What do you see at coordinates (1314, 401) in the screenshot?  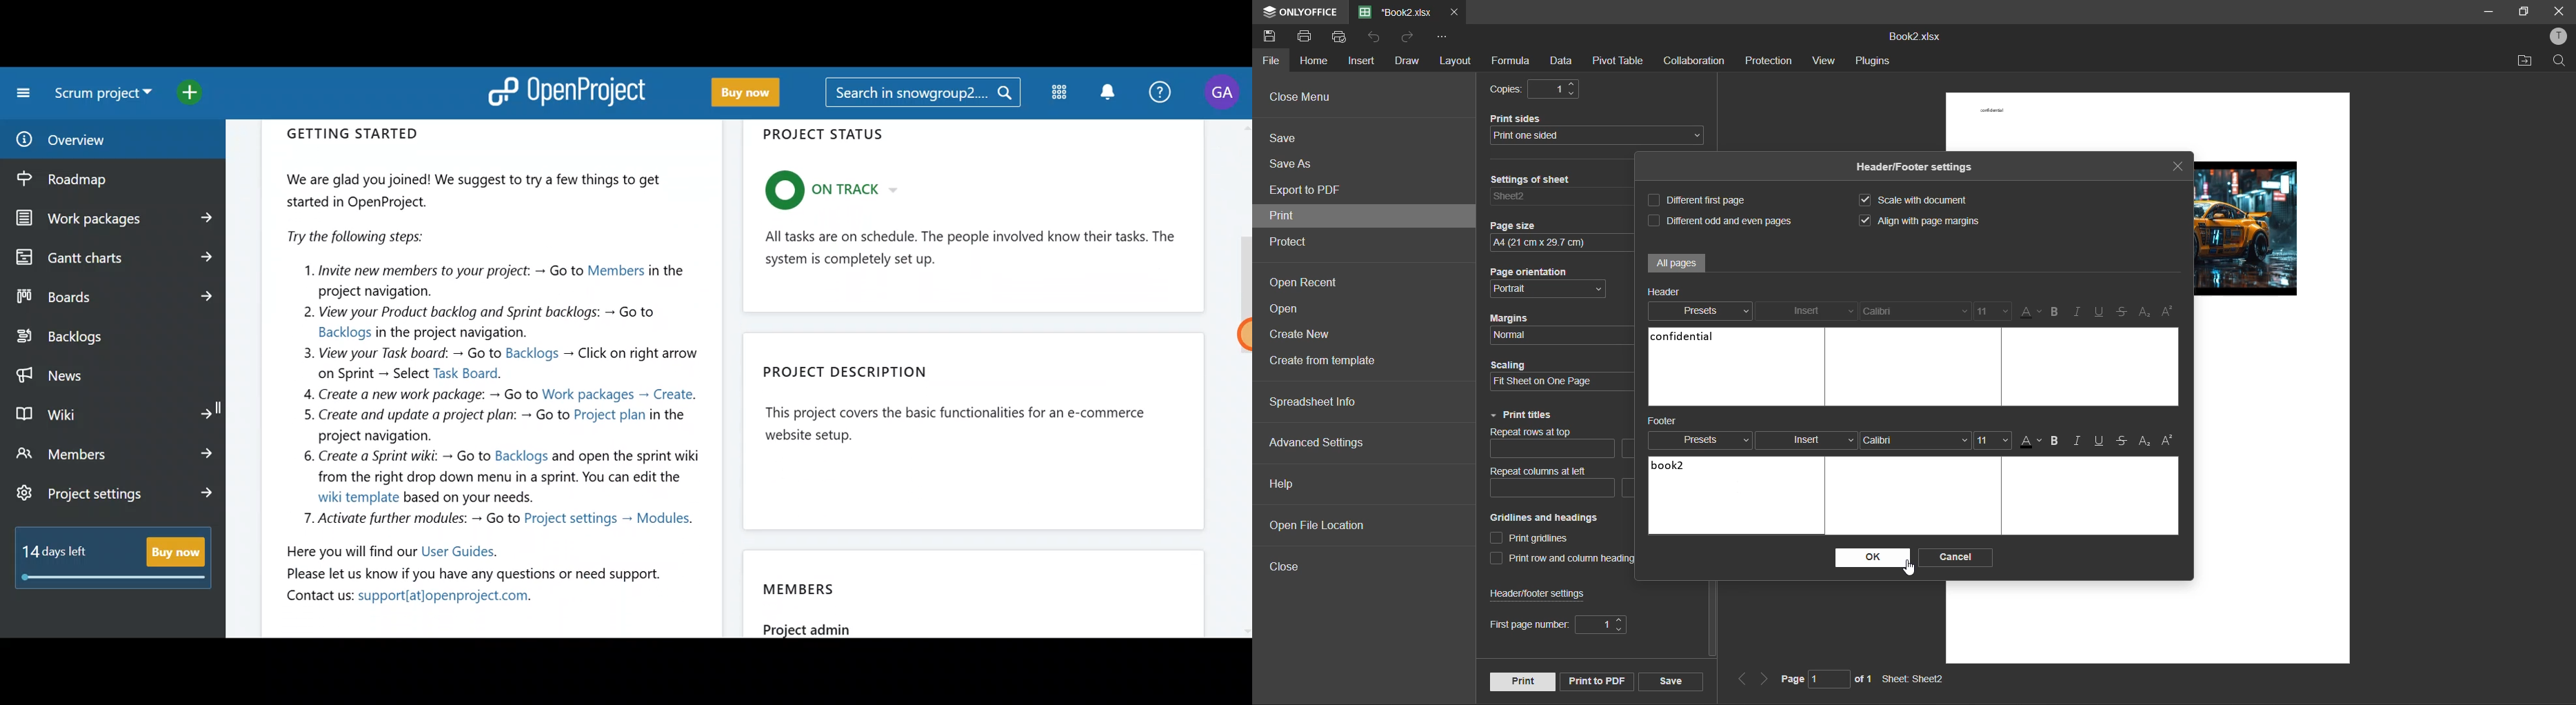 I see `spreadsheet info` at bounding box center [1314, 401].